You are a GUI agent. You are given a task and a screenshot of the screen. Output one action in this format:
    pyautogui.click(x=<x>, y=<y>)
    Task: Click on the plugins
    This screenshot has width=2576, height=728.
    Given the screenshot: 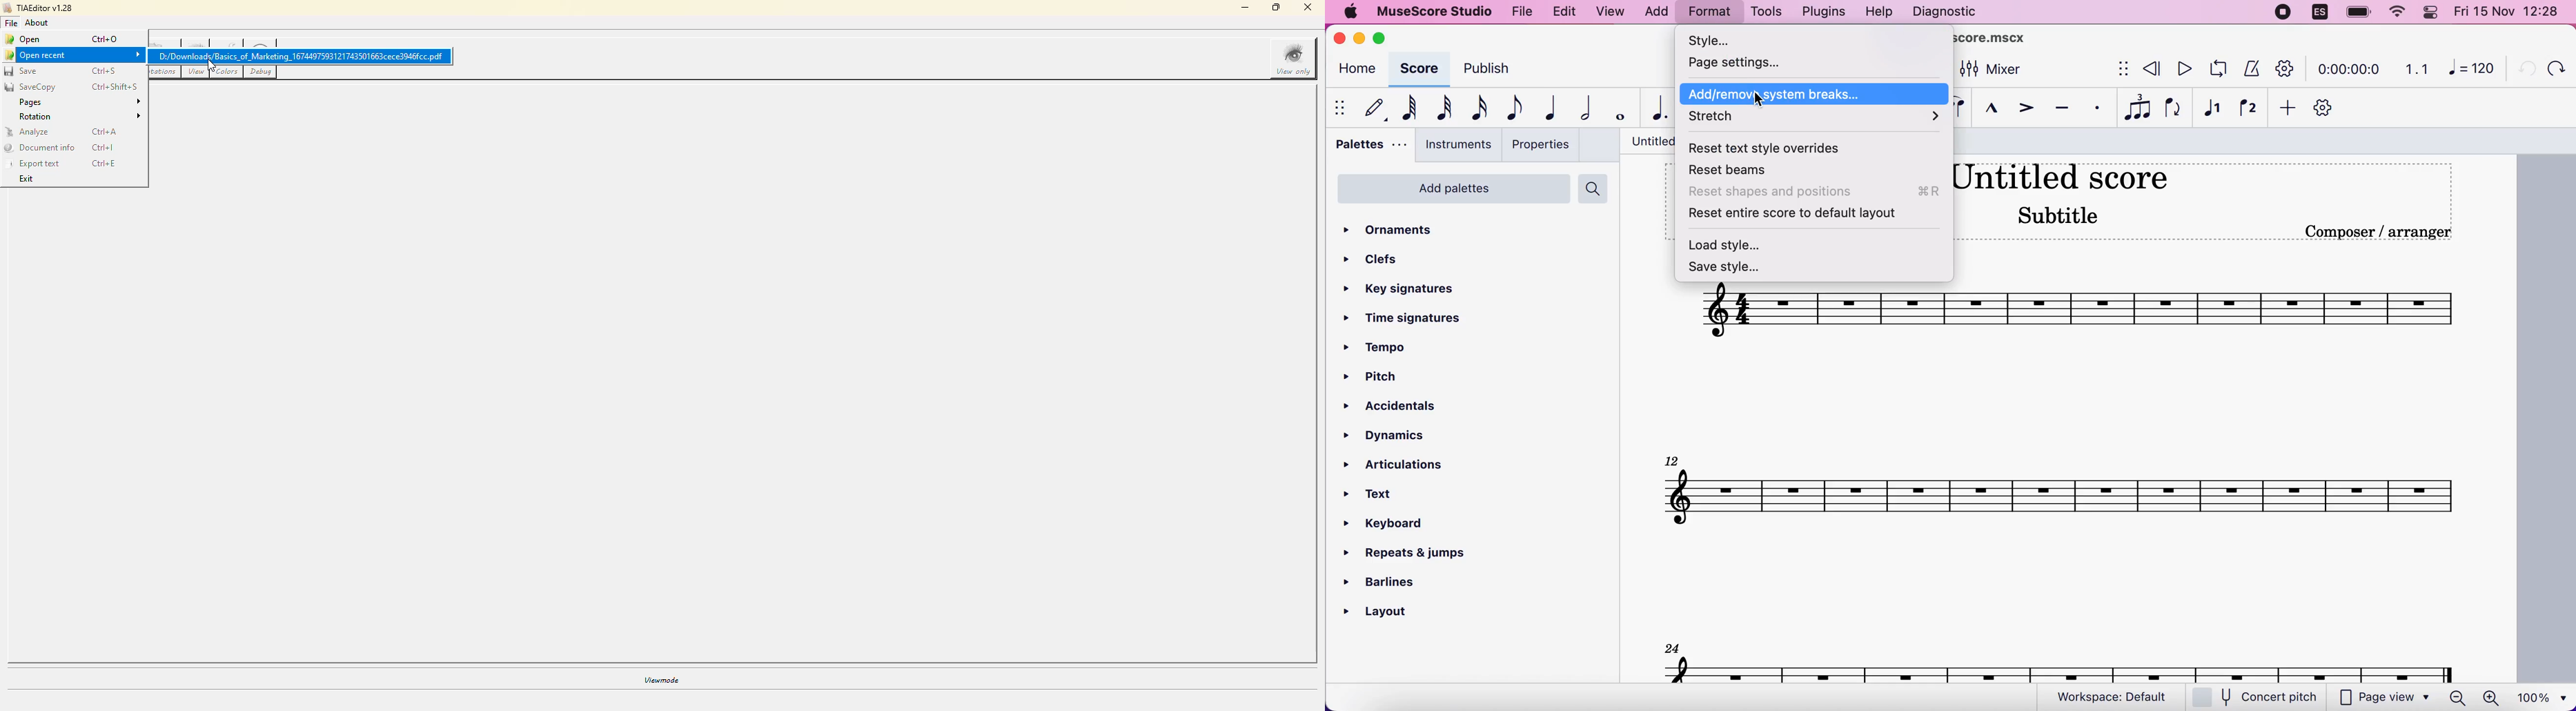 What is the action you would take?
    pyautogui.click(x=1822, y=12)
    